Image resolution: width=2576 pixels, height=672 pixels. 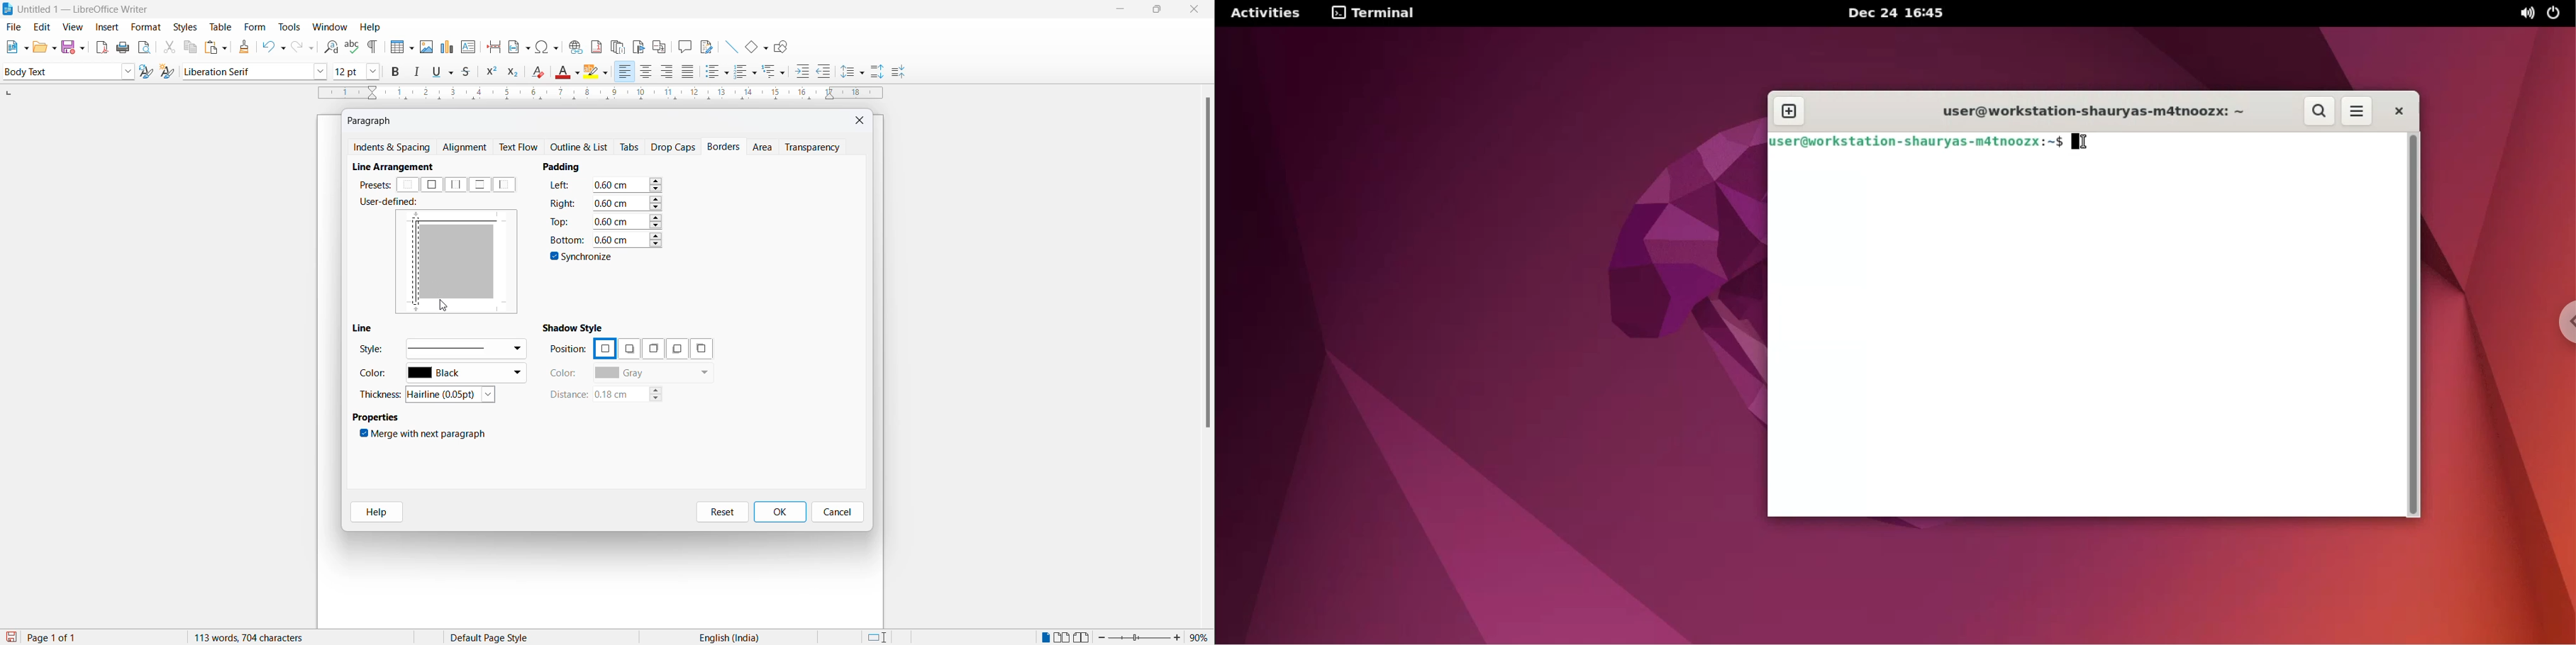 What do you see at coordinates (563, 187) in the screenshot?
I see `sides` at bounding box center [563, 187].